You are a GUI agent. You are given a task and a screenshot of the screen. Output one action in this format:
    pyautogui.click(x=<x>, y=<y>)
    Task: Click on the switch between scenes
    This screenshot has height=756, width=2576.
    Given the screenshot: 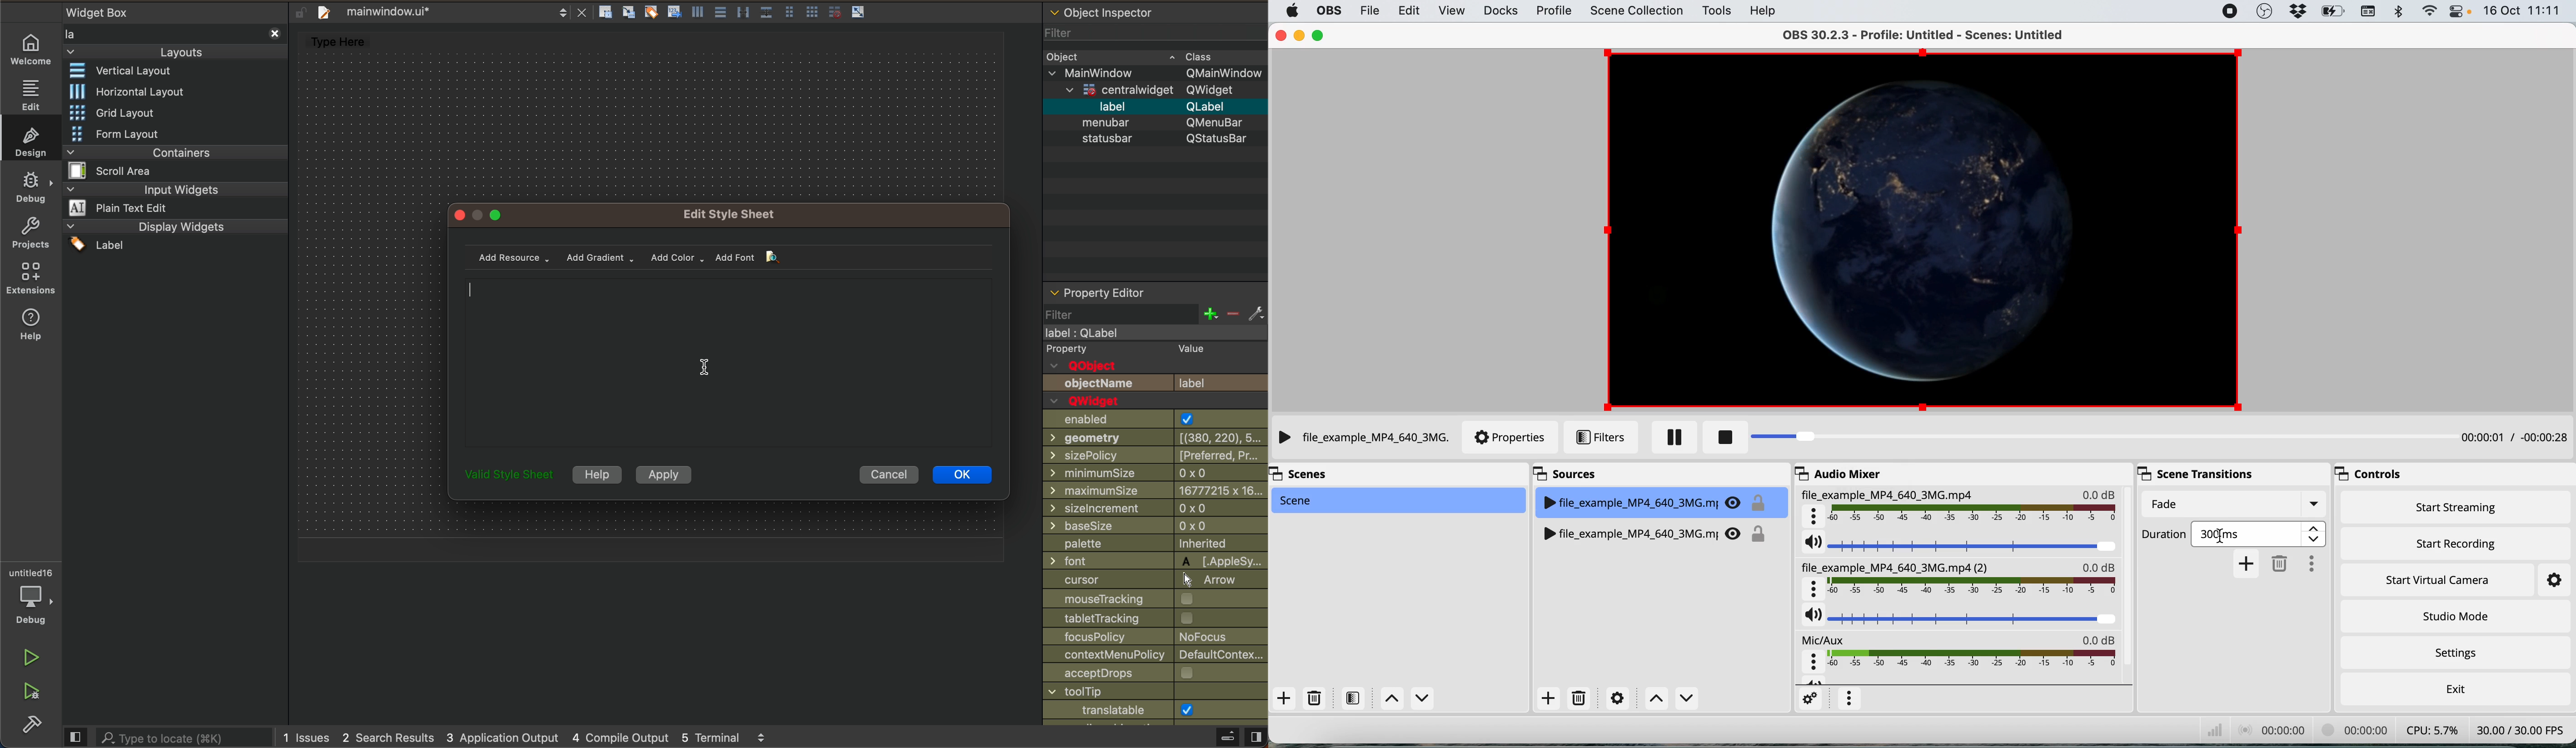 What is the action you would take?
    pyautogui.click(x=1407, y=698)
    